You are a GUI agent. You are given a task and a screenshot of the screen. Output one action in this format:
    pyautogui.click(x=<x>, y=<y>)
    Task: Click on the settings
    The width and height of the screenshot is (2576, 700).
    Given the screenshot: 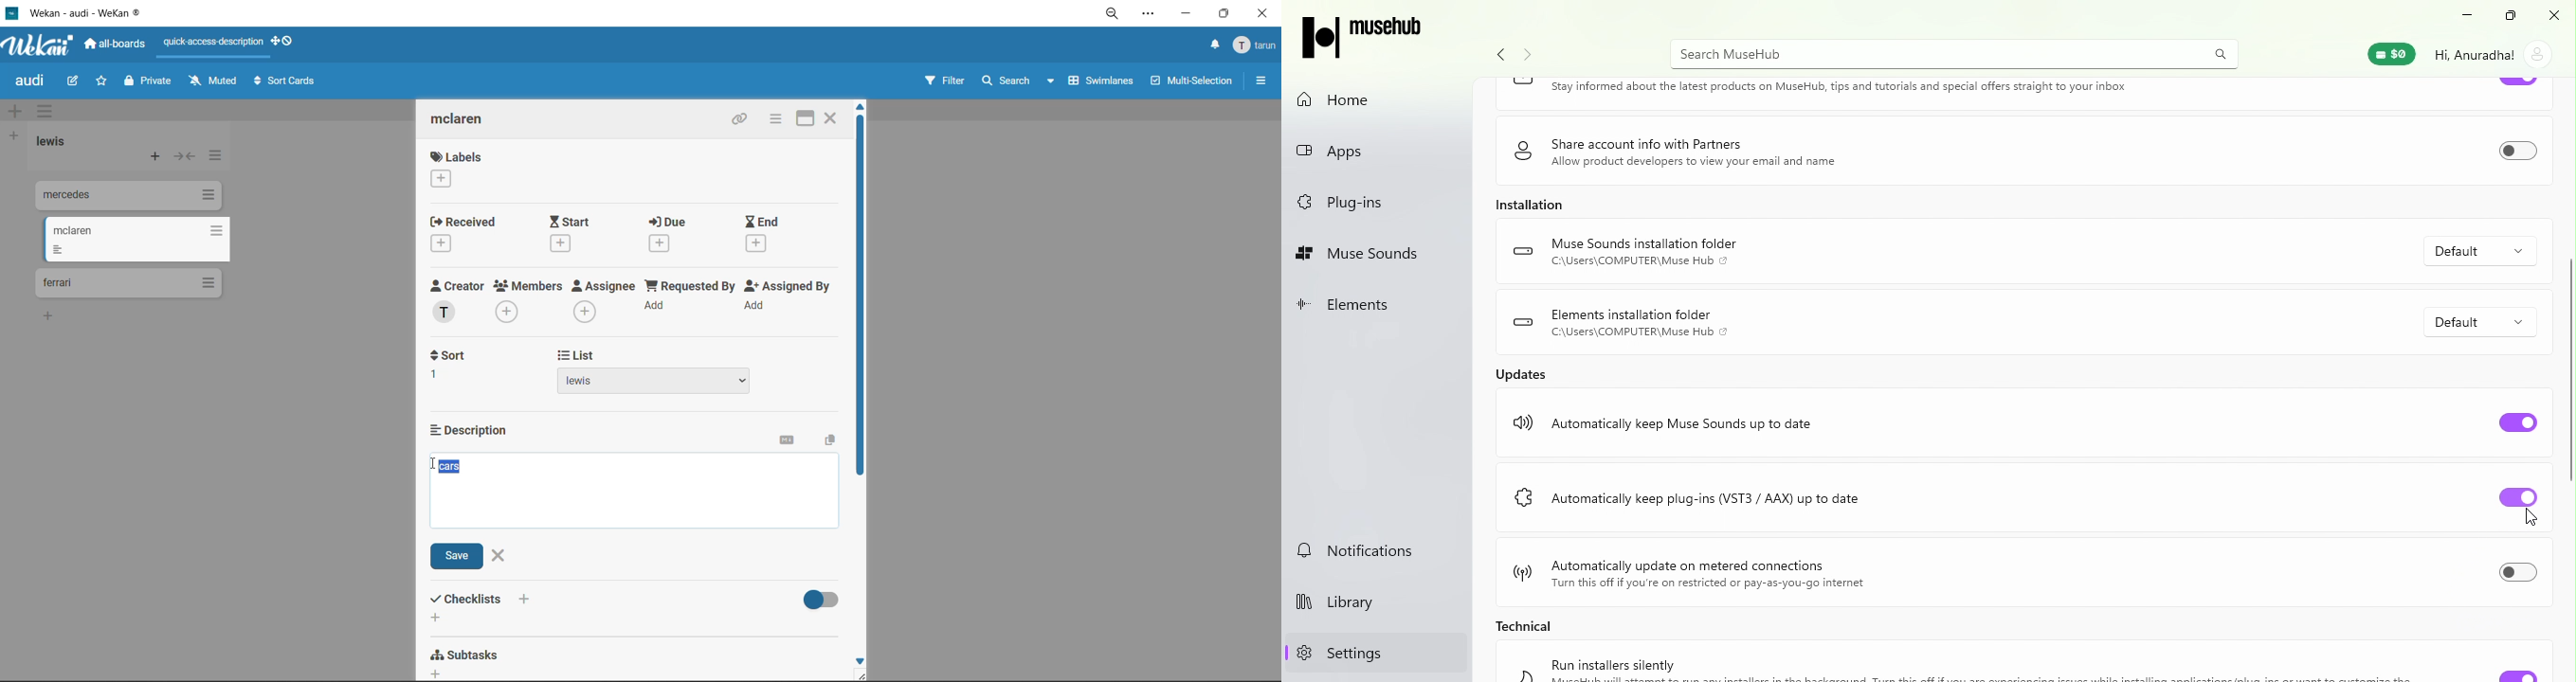 What is the action you would take?
    pyautogui.click(x=1148, y=15)
    